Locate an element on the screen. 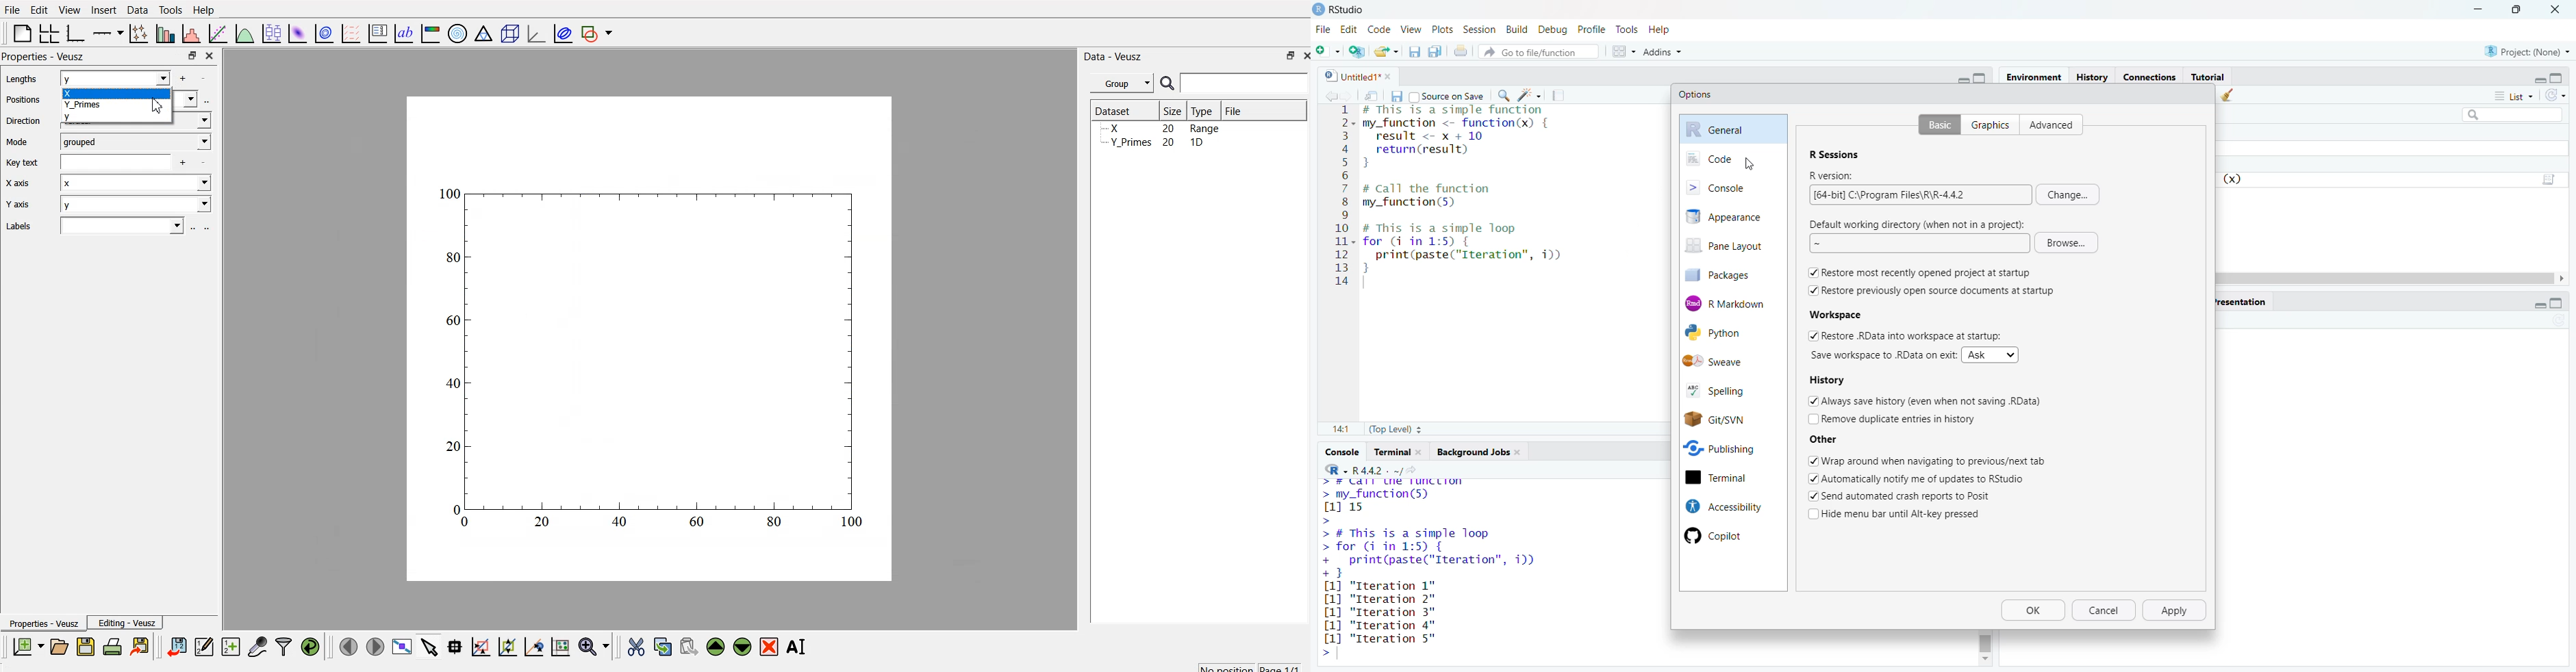 The width and height of the screenshot is (2576, 672). Workspace is located at coordinates (1838, 314).